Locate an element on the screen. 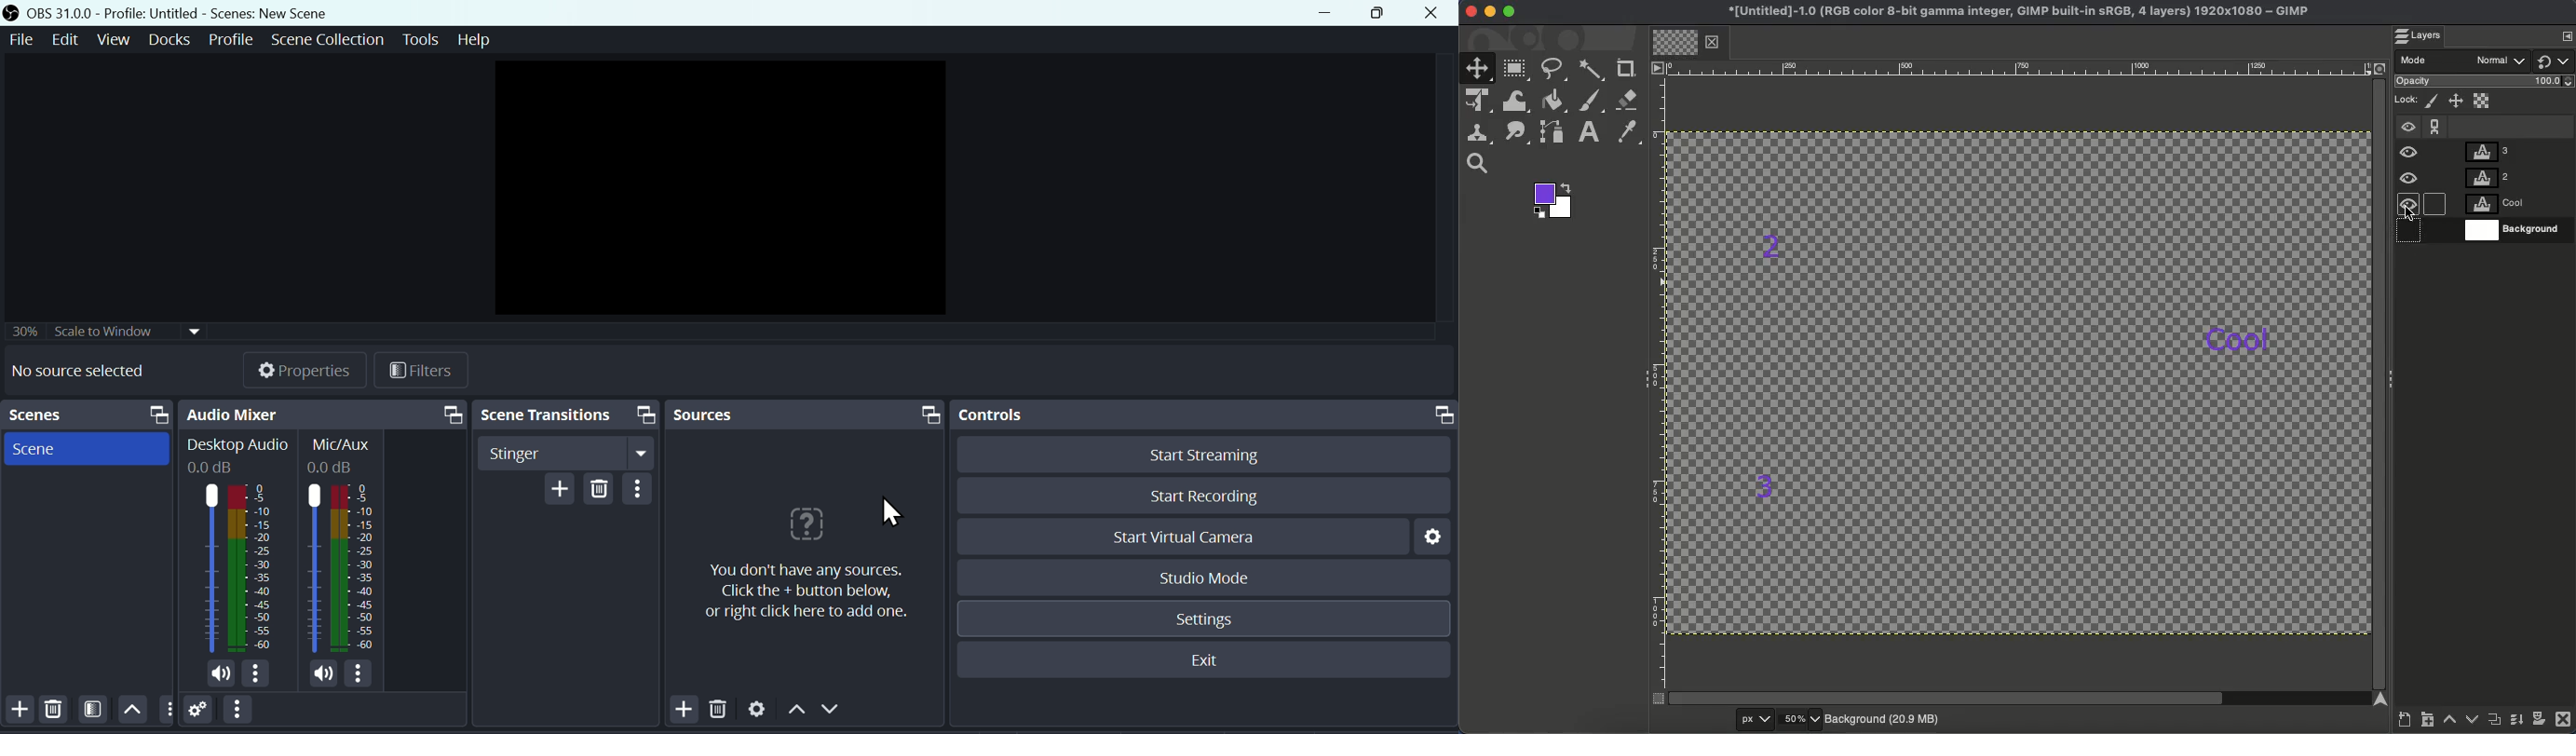  Docks is located at coordinates (169, 40).